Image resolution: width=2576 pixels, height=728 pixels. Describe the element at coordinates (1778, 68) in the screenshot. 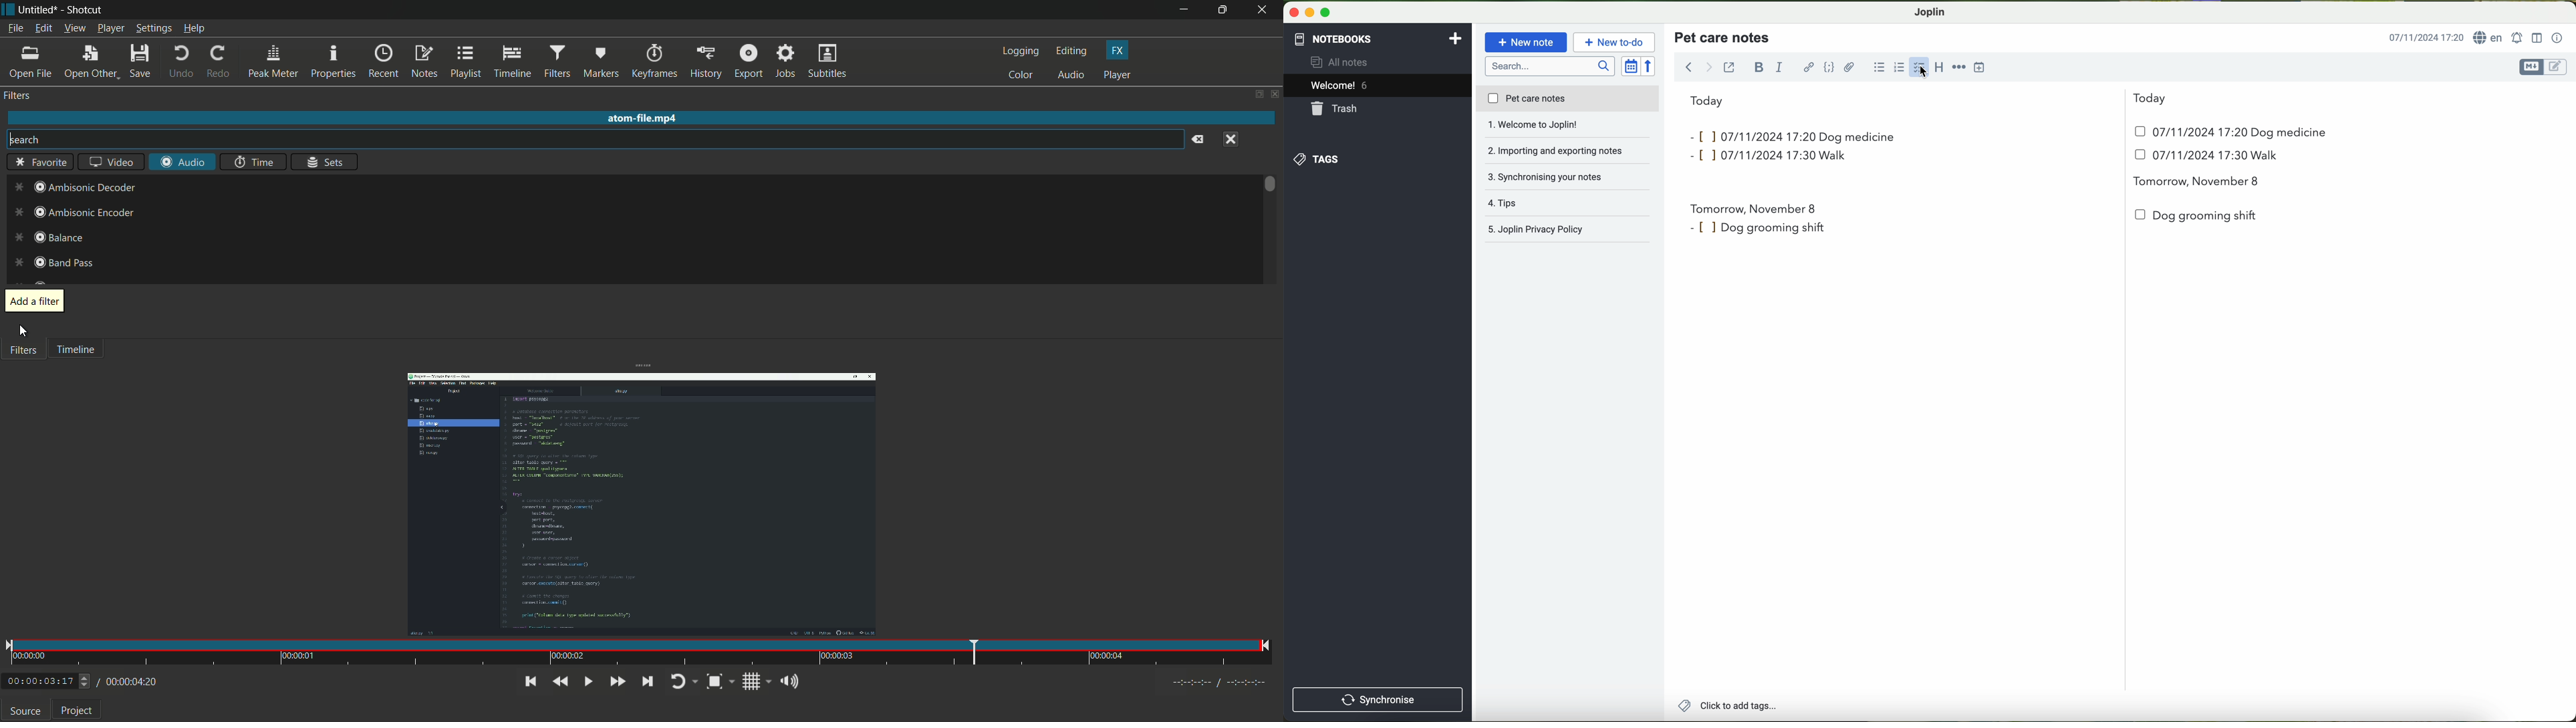

I see `italic` at that location.